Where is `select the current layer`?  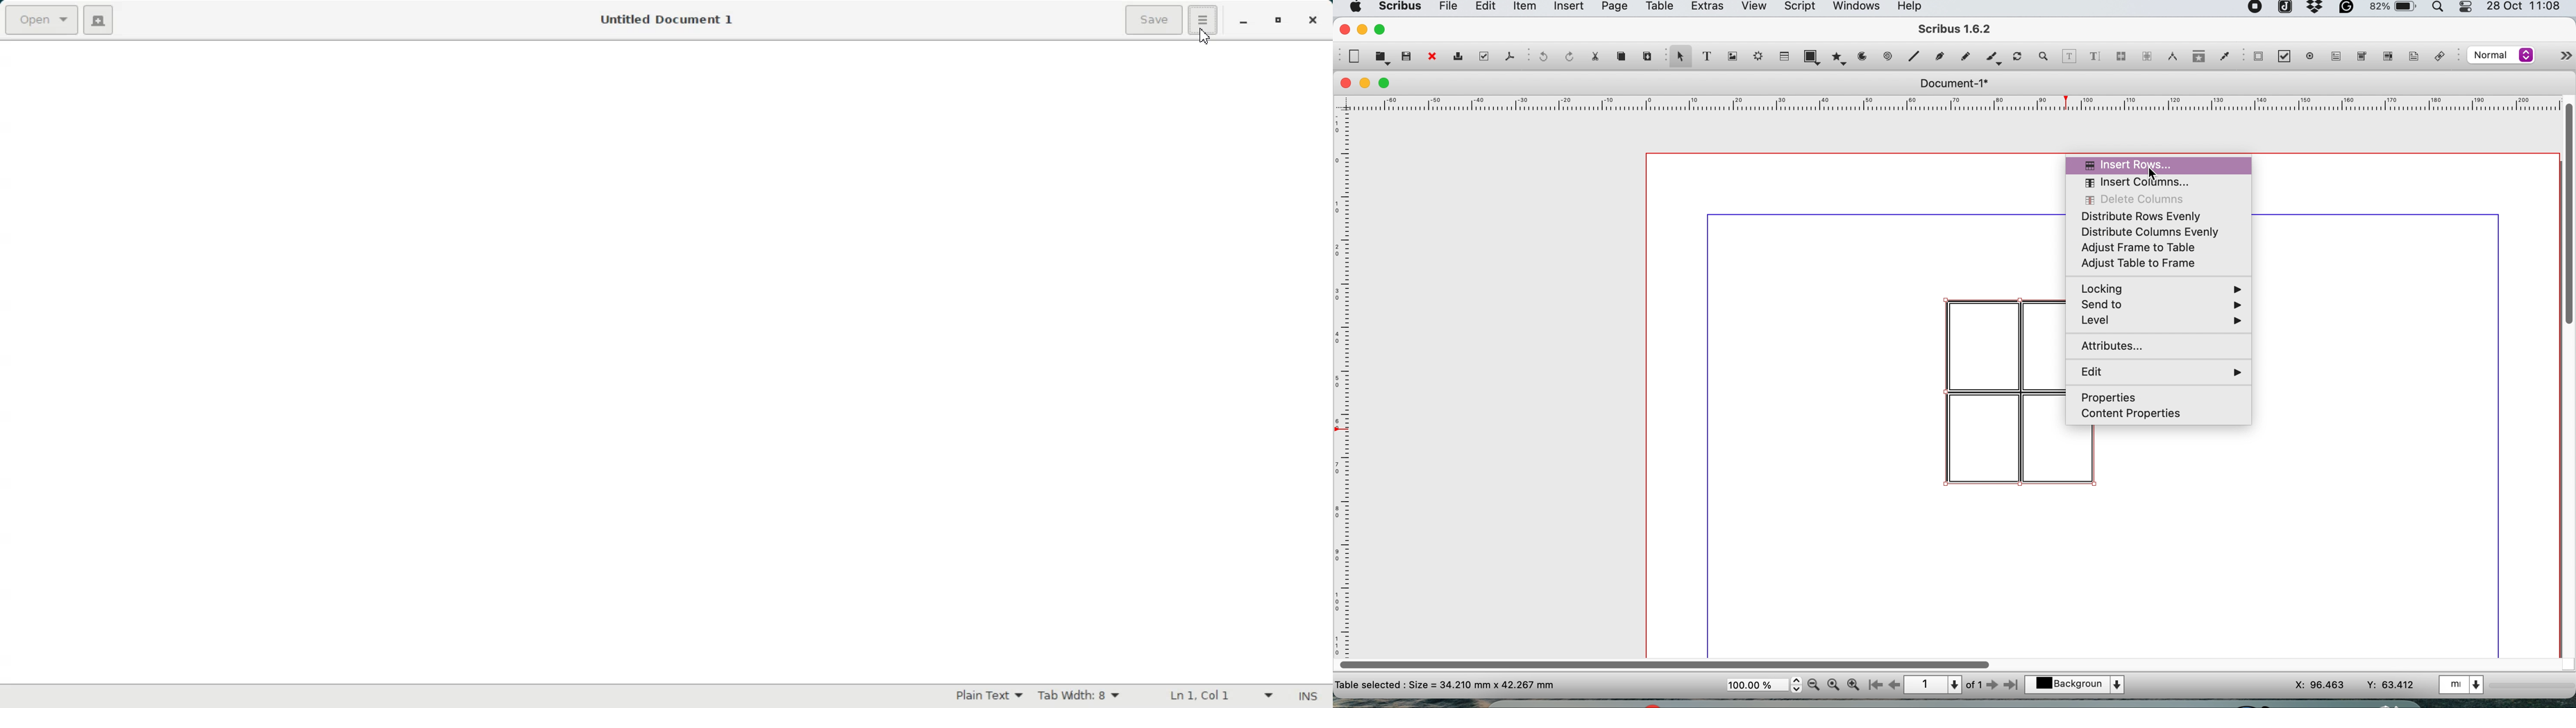 select the current layer is located at coordinates (2080, 686).